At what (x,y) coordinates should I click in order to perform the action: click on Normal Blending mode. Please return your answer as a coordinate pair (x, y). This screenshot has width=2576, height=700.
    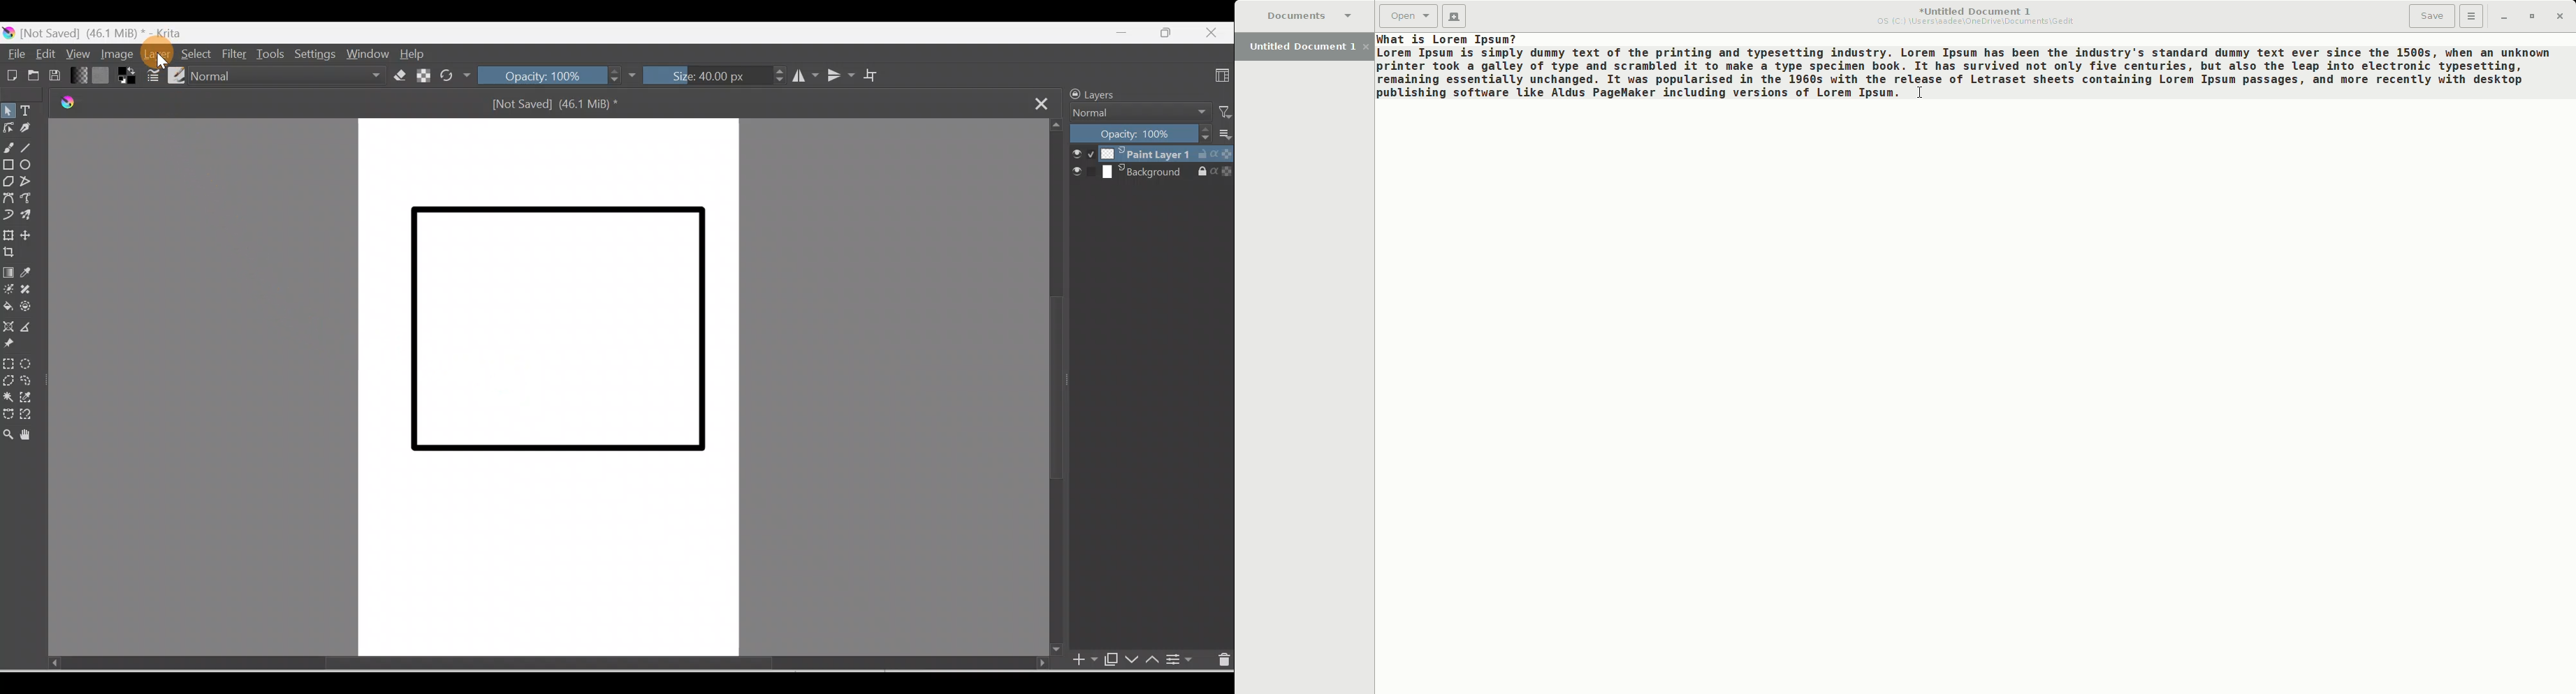
    Looking at the image, I should click on (1134, 113).